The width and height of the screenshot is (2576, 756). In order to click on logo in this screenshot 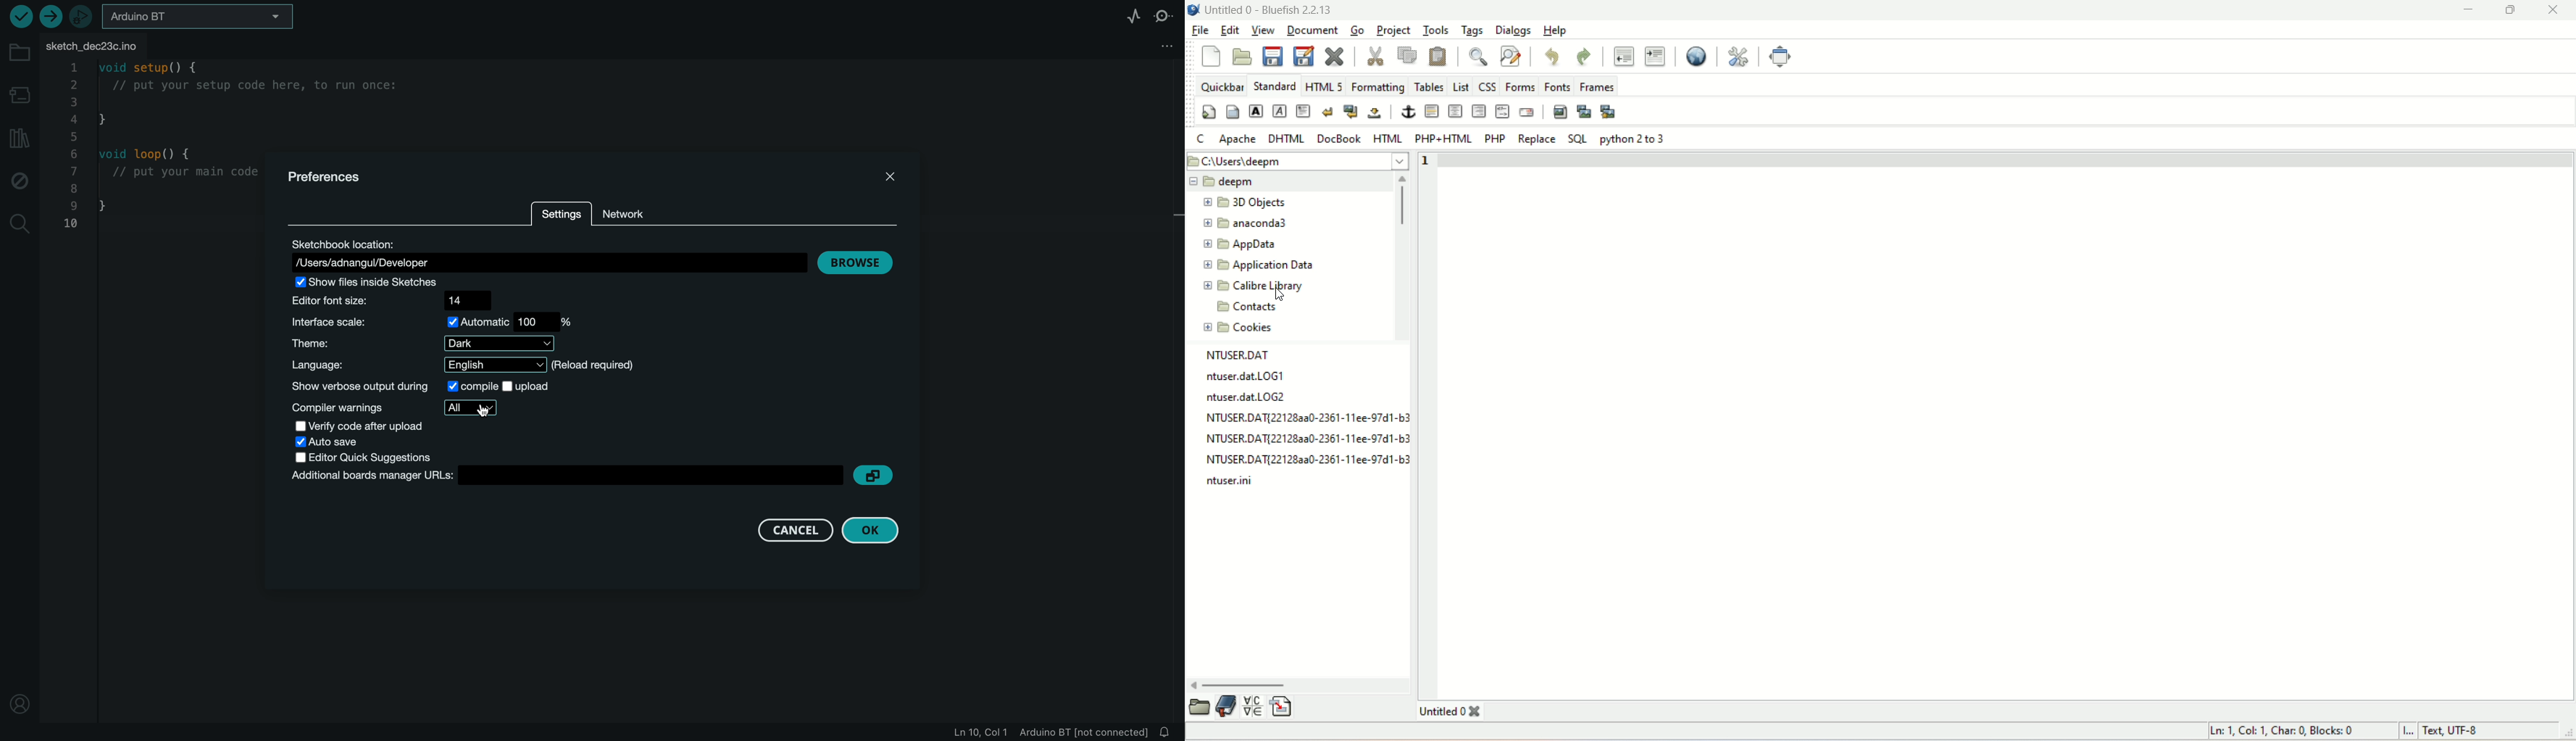, I will do `click(1193, 9)`.